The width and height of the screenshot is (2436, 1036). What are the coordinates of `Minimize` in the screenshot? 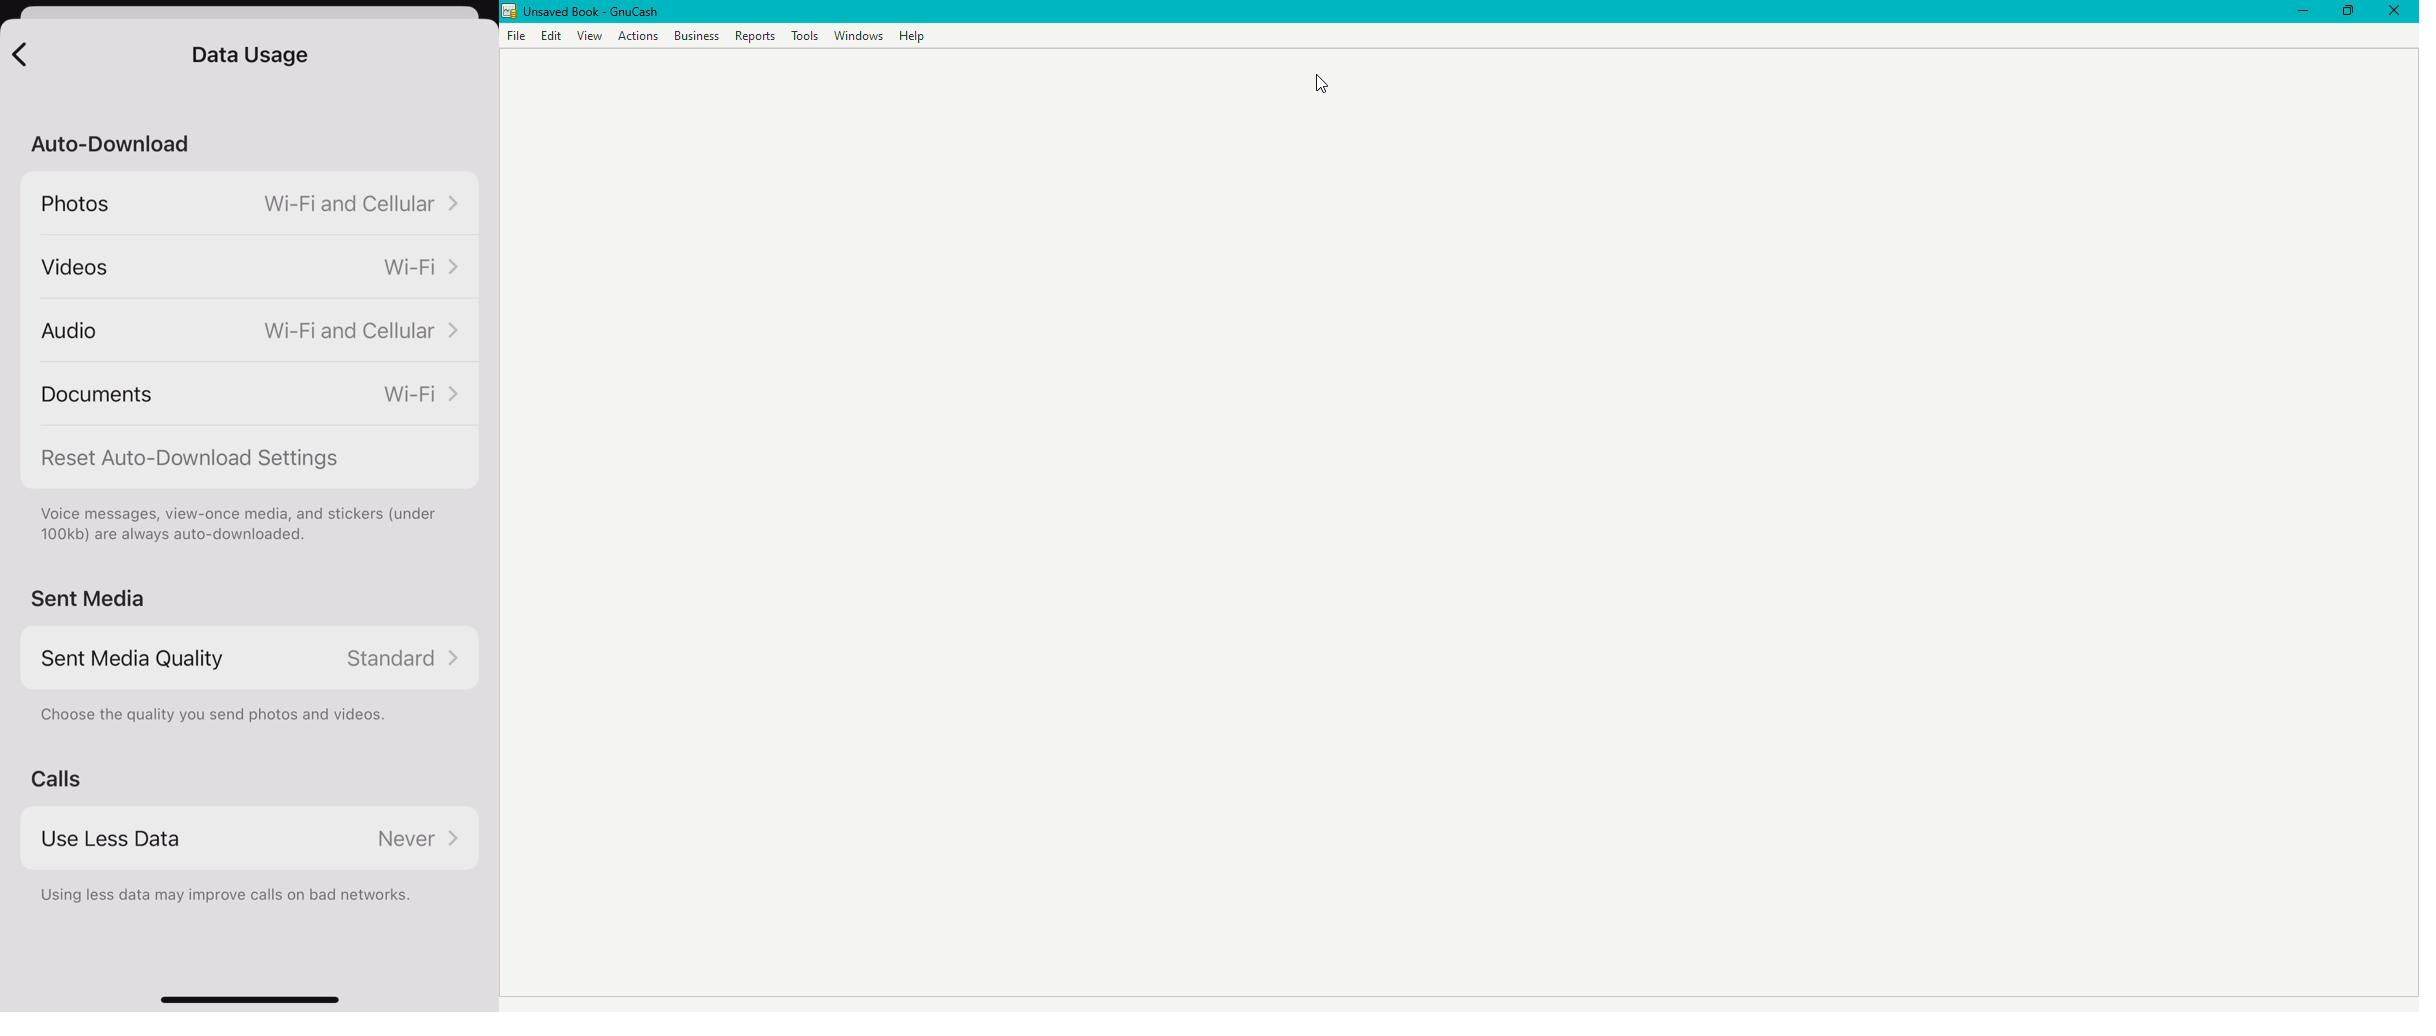 It's located at (2299, 11).